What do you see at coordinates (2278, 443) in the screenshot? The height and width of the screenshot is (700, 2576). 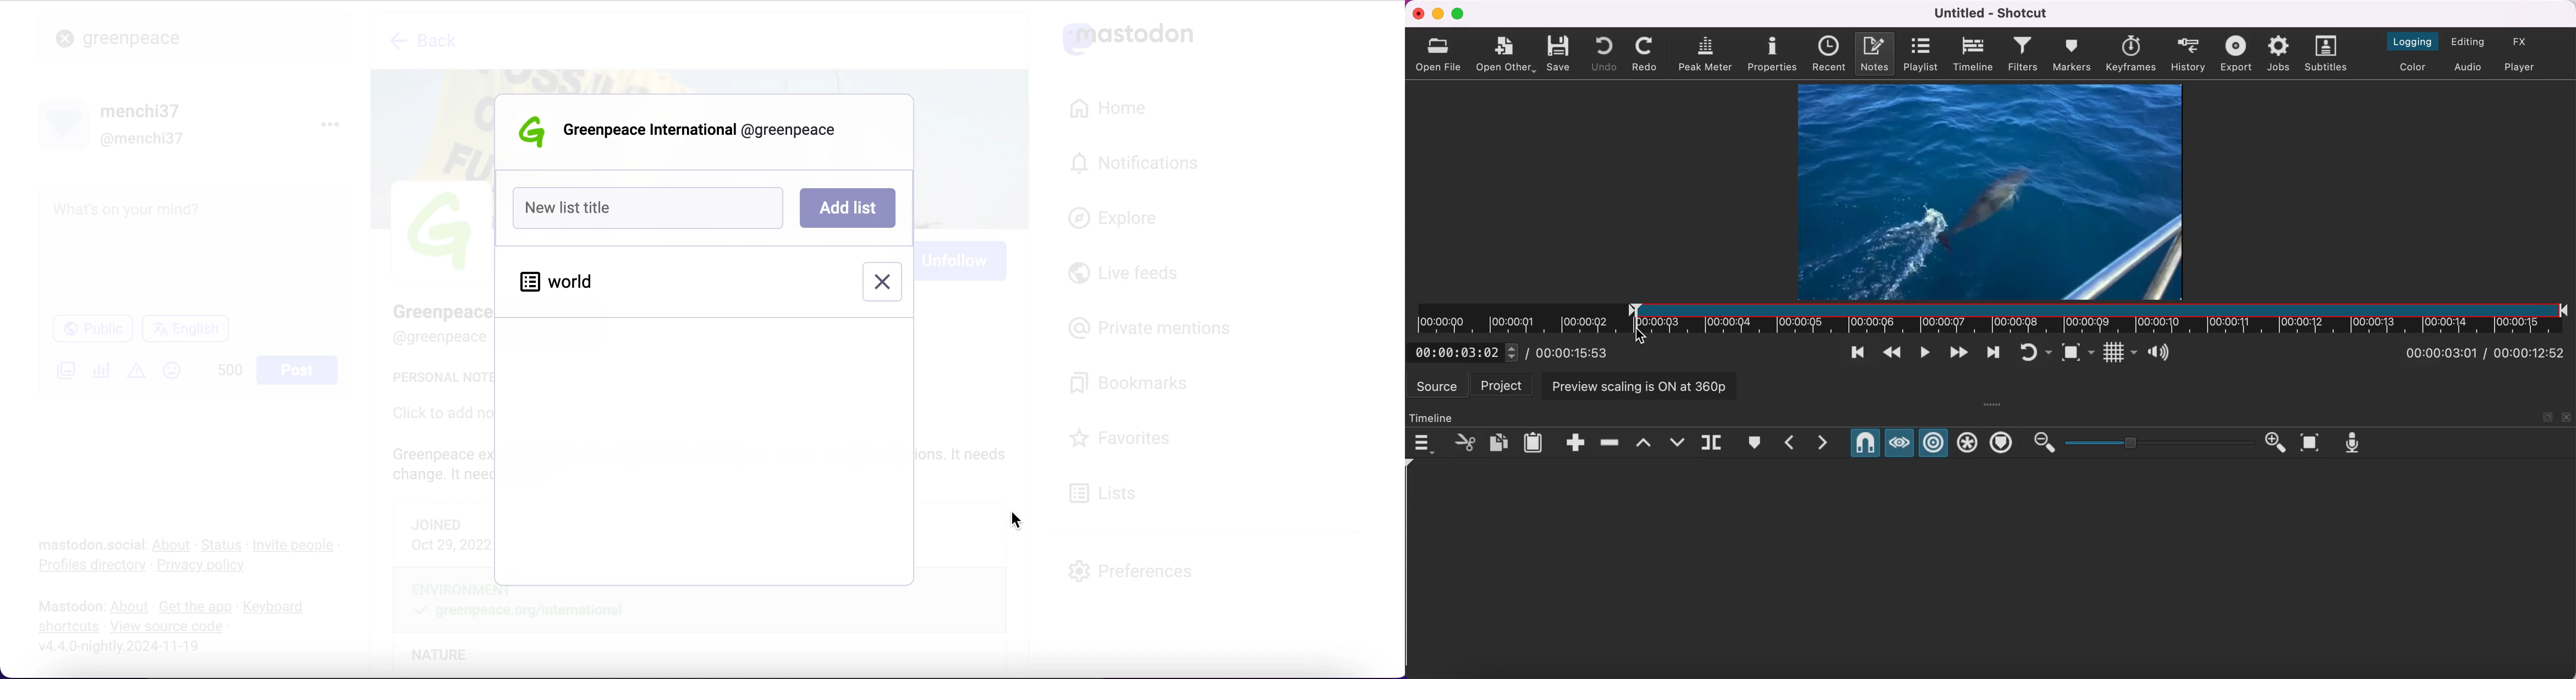 I see `zoom in` at bounding box center [2278, 443].